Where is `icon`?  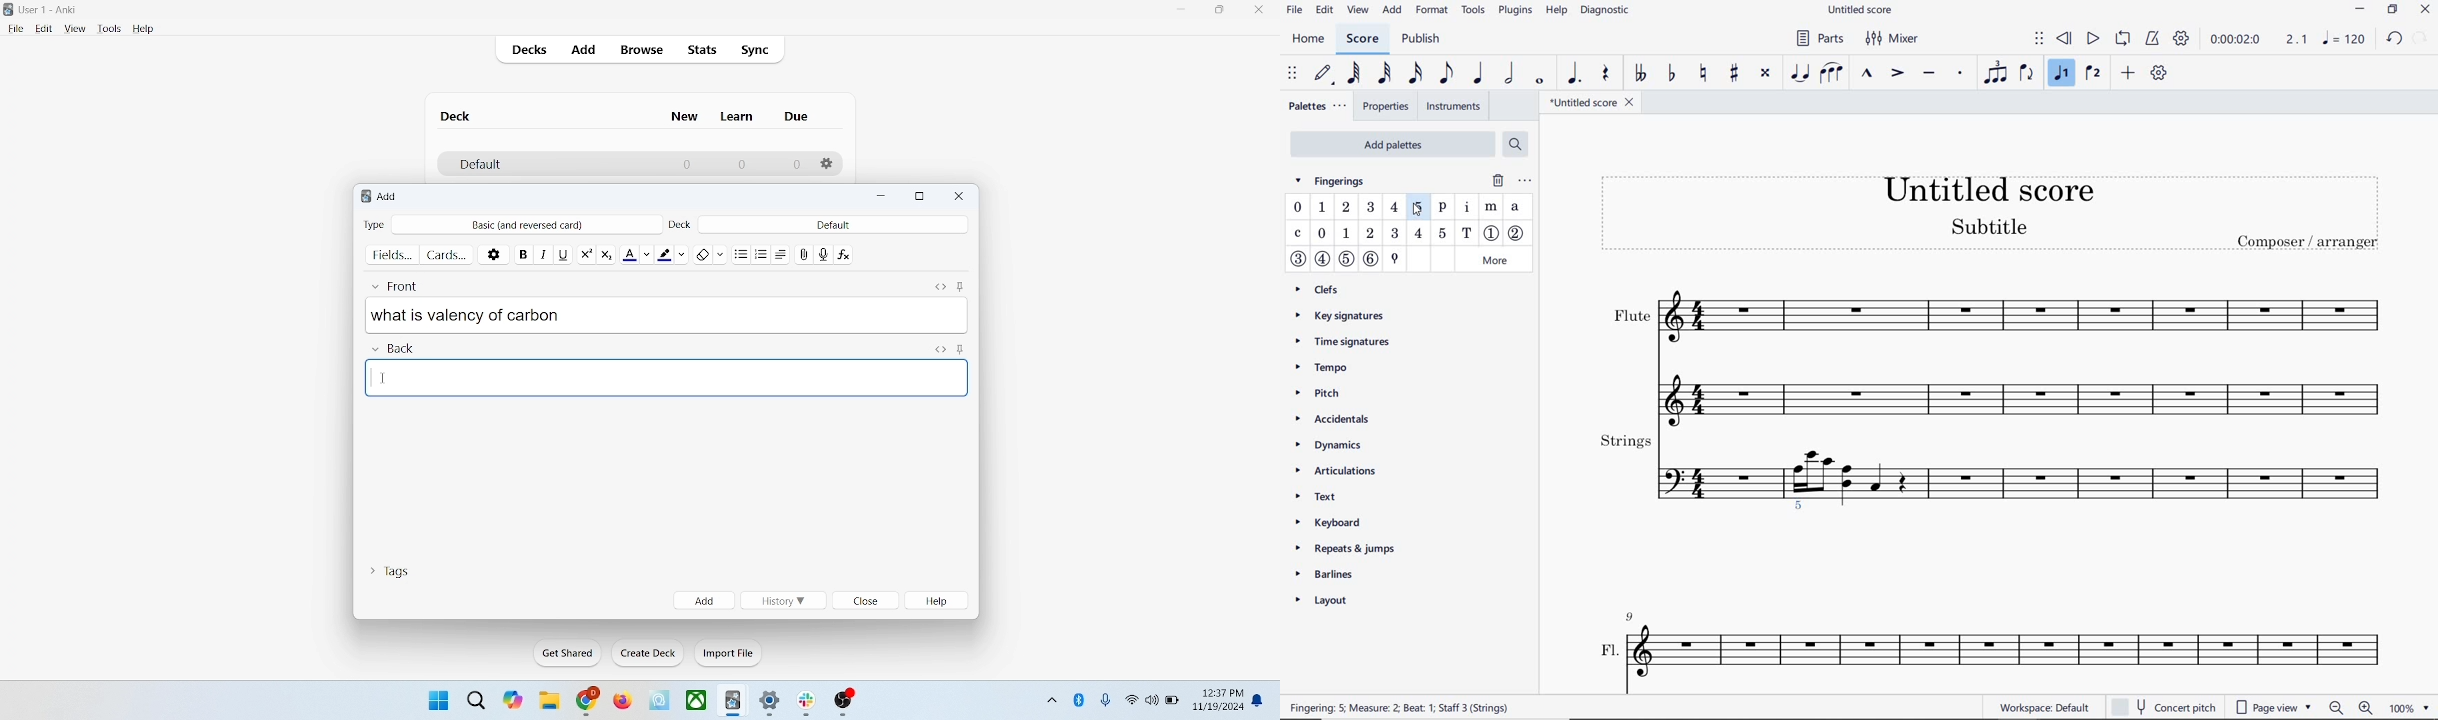
icon is located at coordinates (661, 701).